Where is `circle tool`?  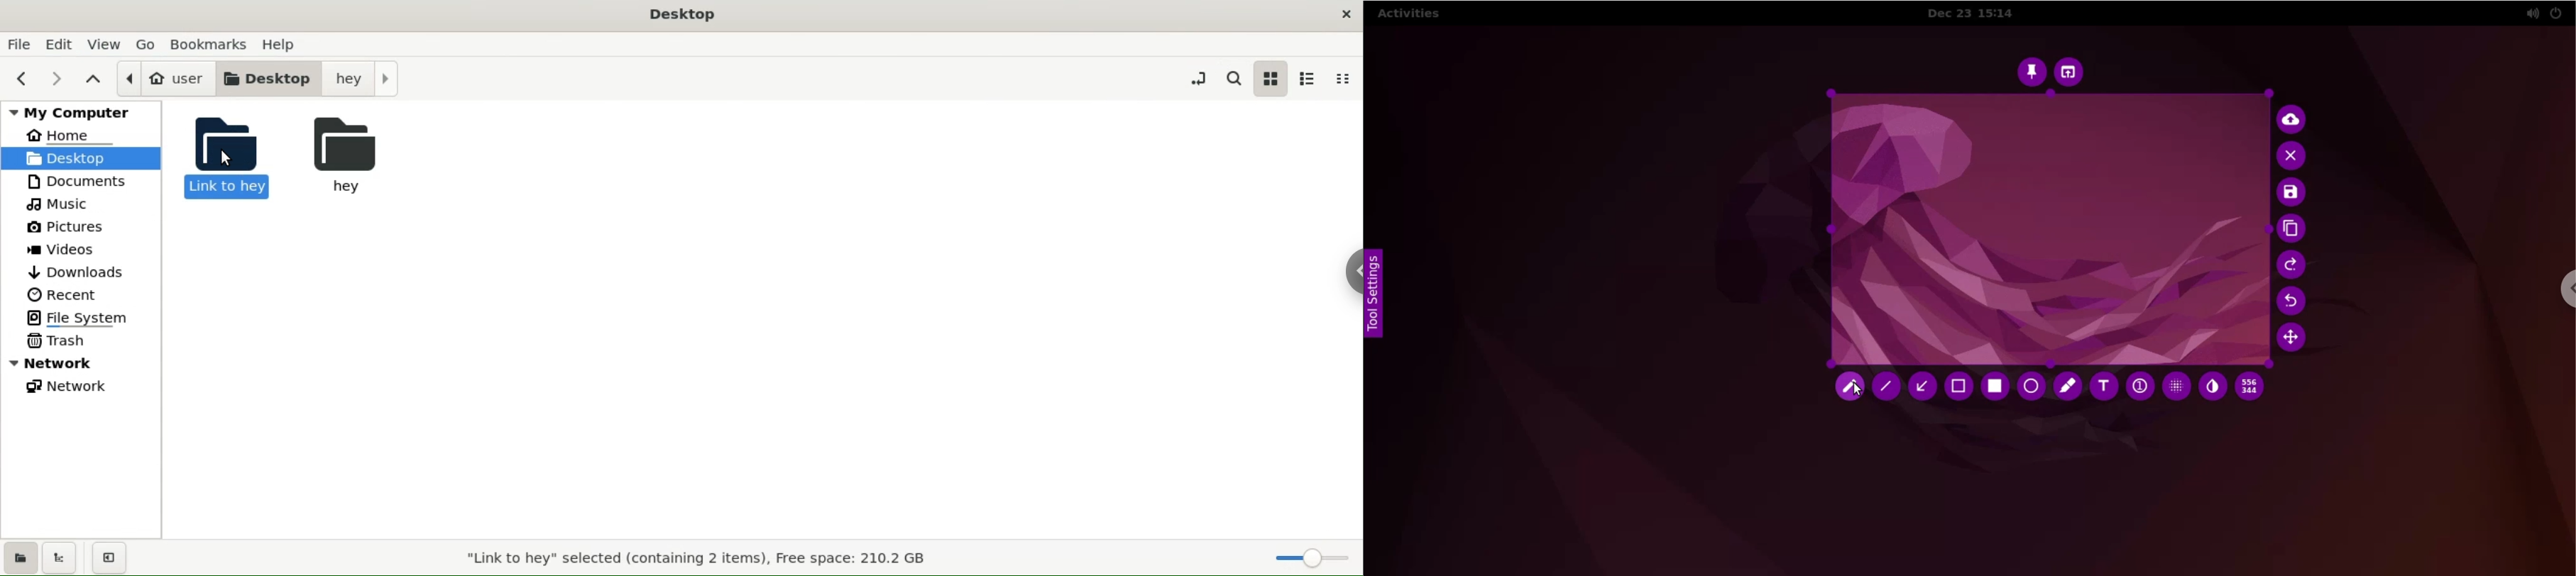
circle tool is located at coordinates (2031, 386).